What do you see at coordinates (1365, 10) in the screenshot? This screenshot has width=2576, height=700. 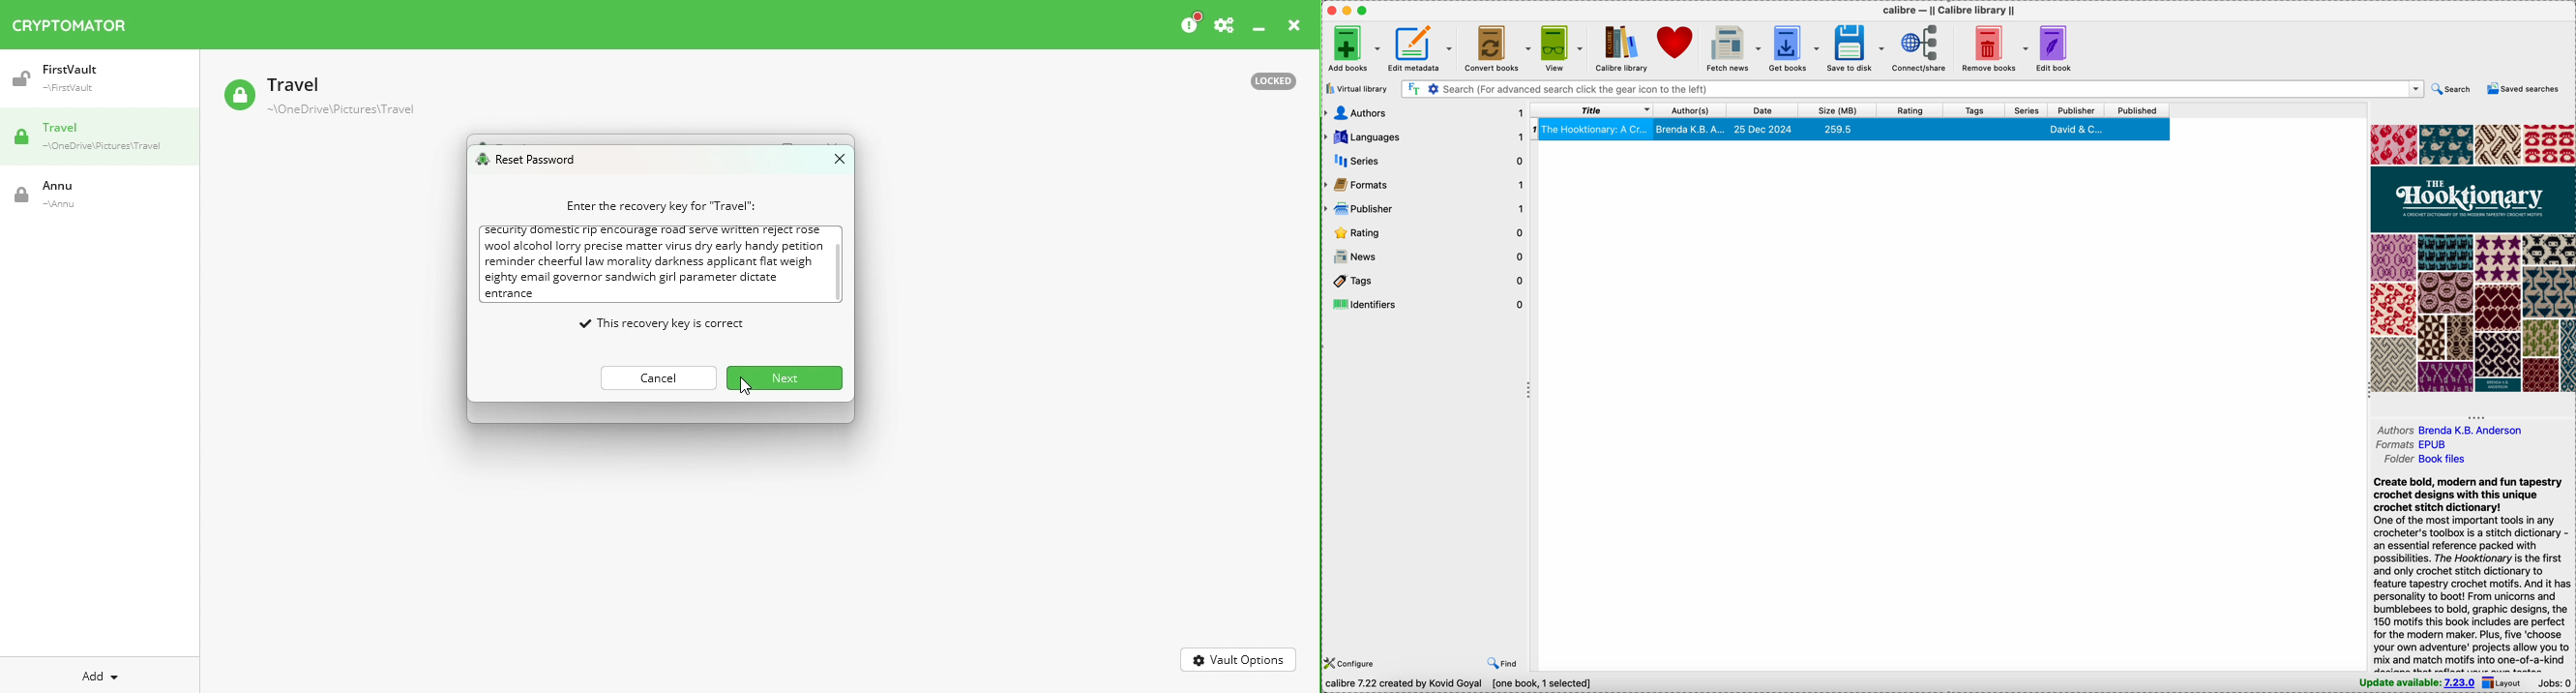 I see `maximize` at bounding box center [1365, 10].